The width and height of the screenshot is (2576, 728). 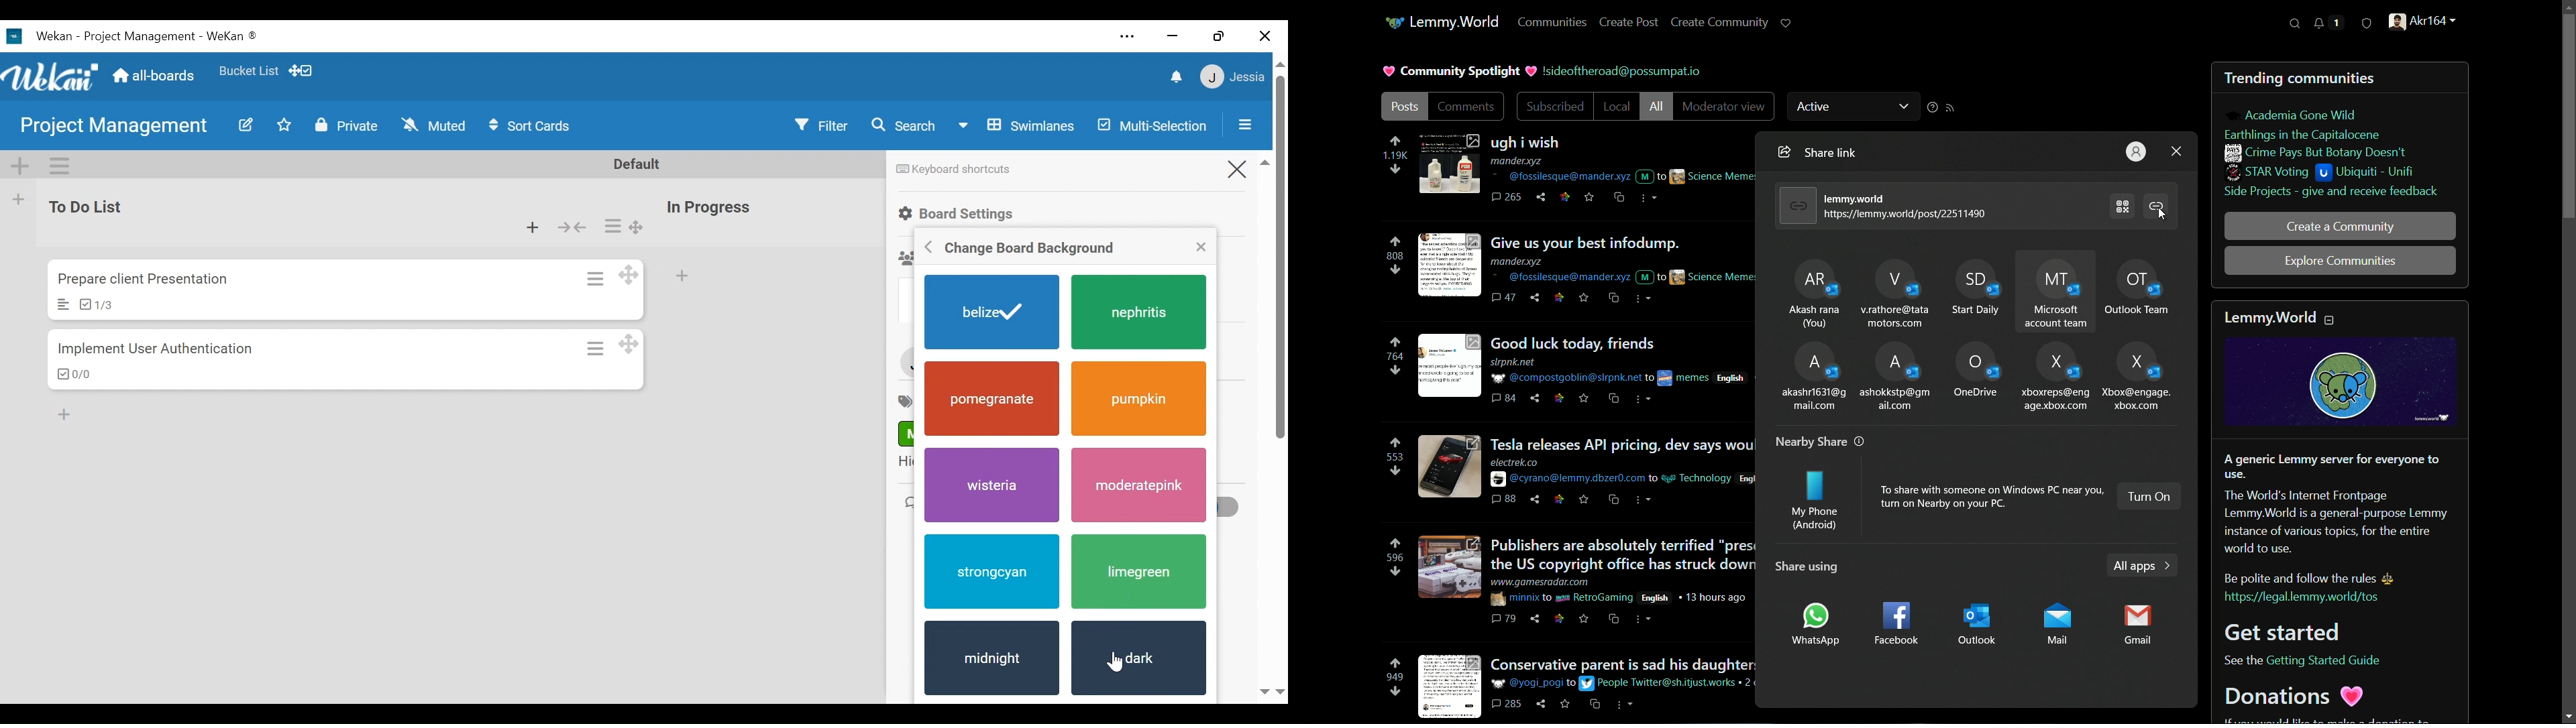 I want to click on more actions, so click(x=1646, y=199).